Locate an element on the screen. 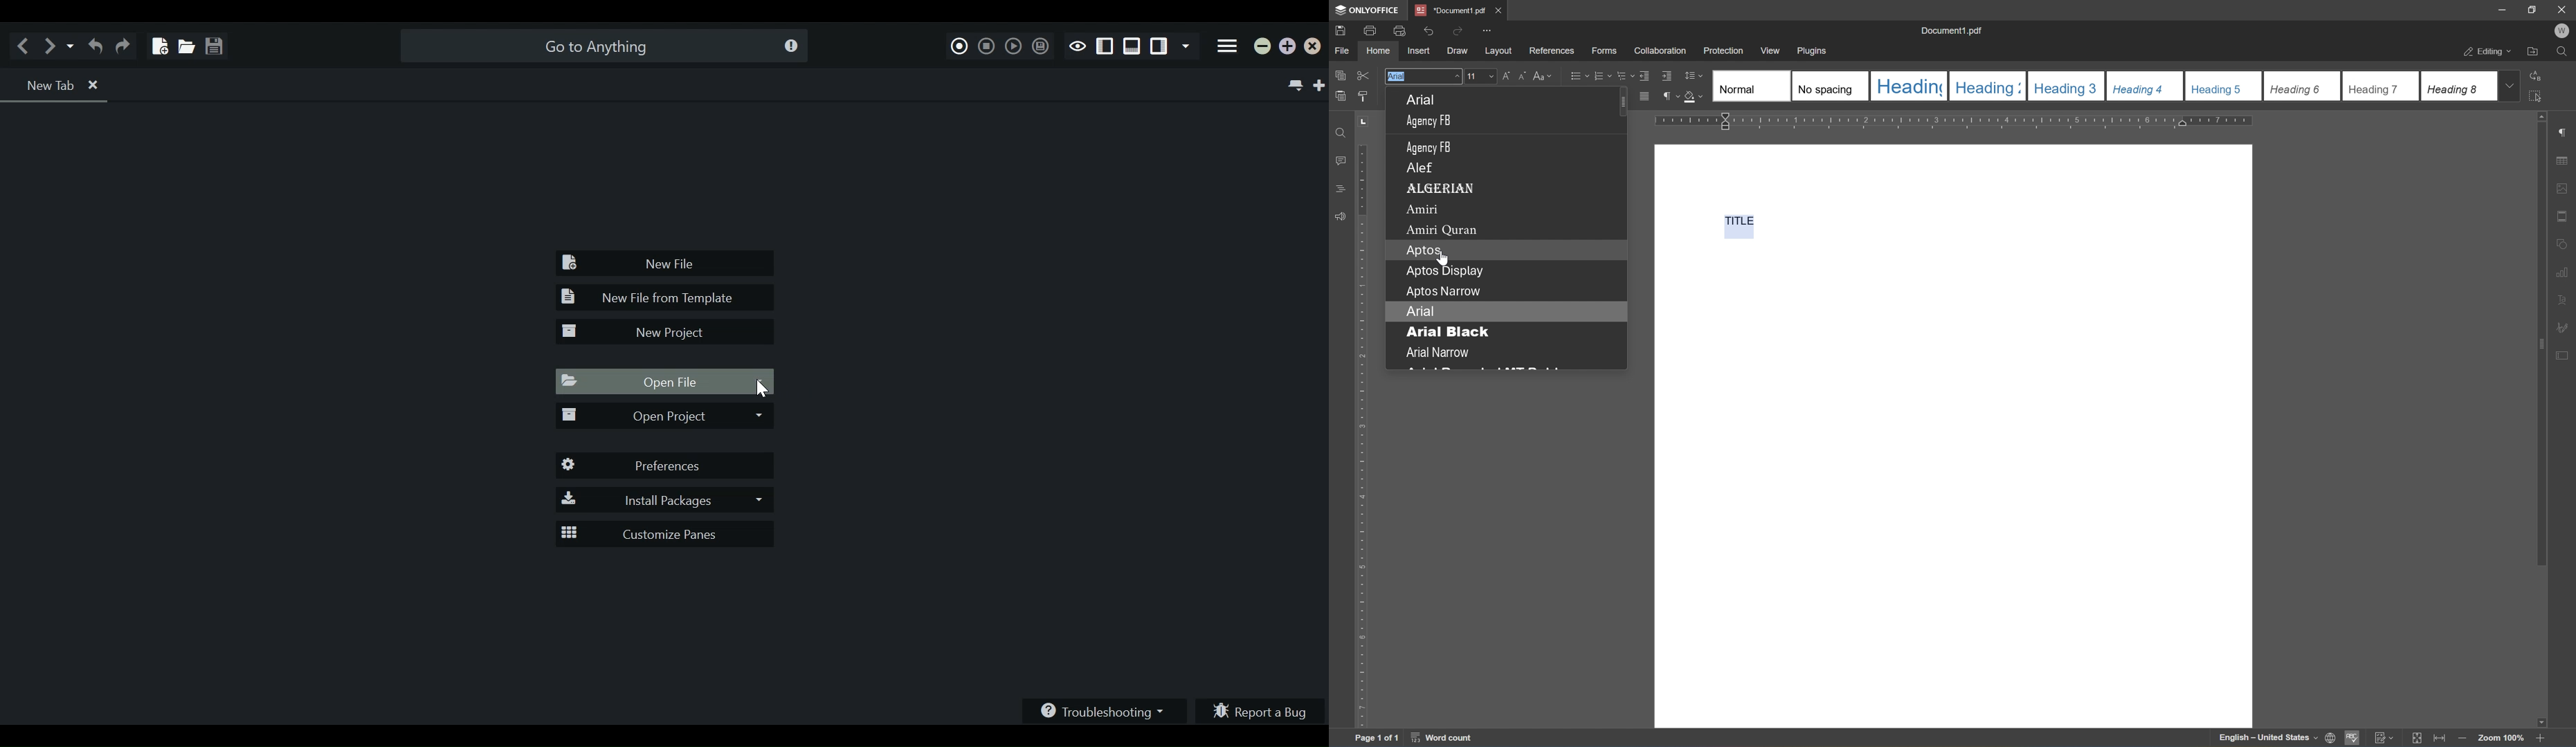 The image size is (2576, 756). paste is located at coordinates (1340, 96).